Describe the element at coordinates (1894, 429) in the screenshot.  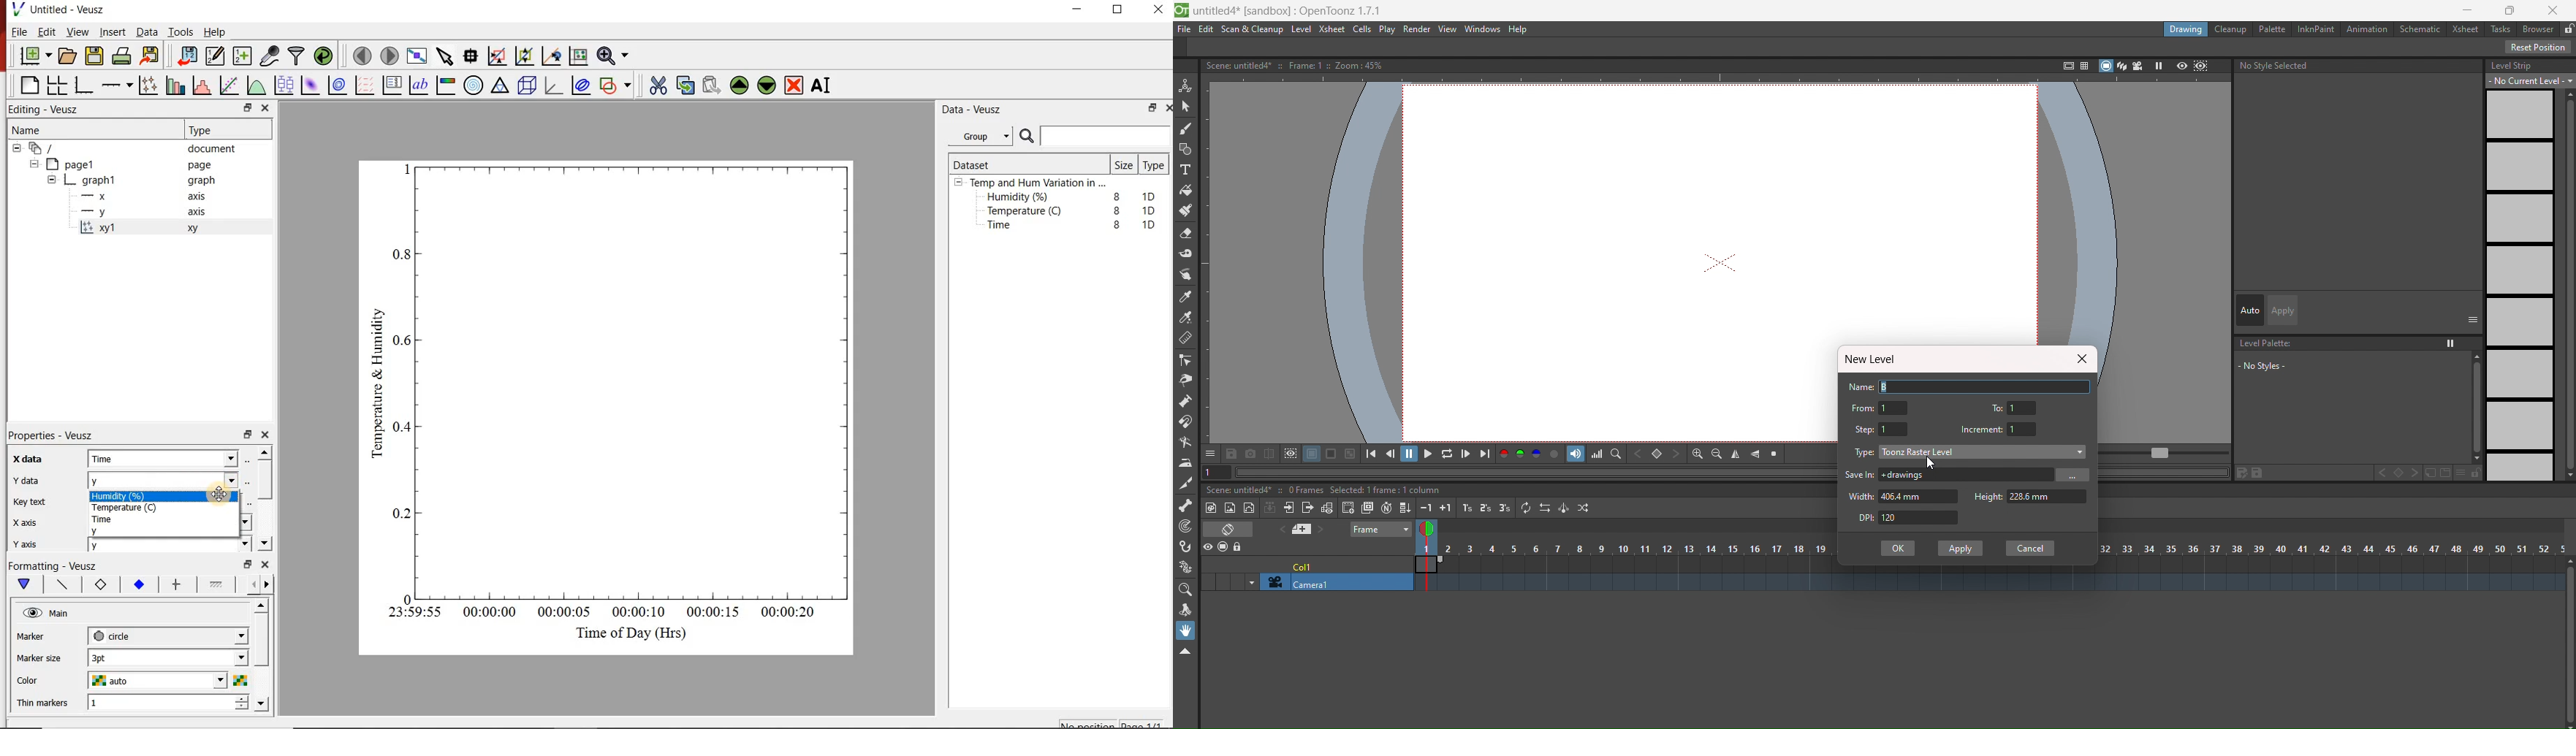
I see `1` at that location.